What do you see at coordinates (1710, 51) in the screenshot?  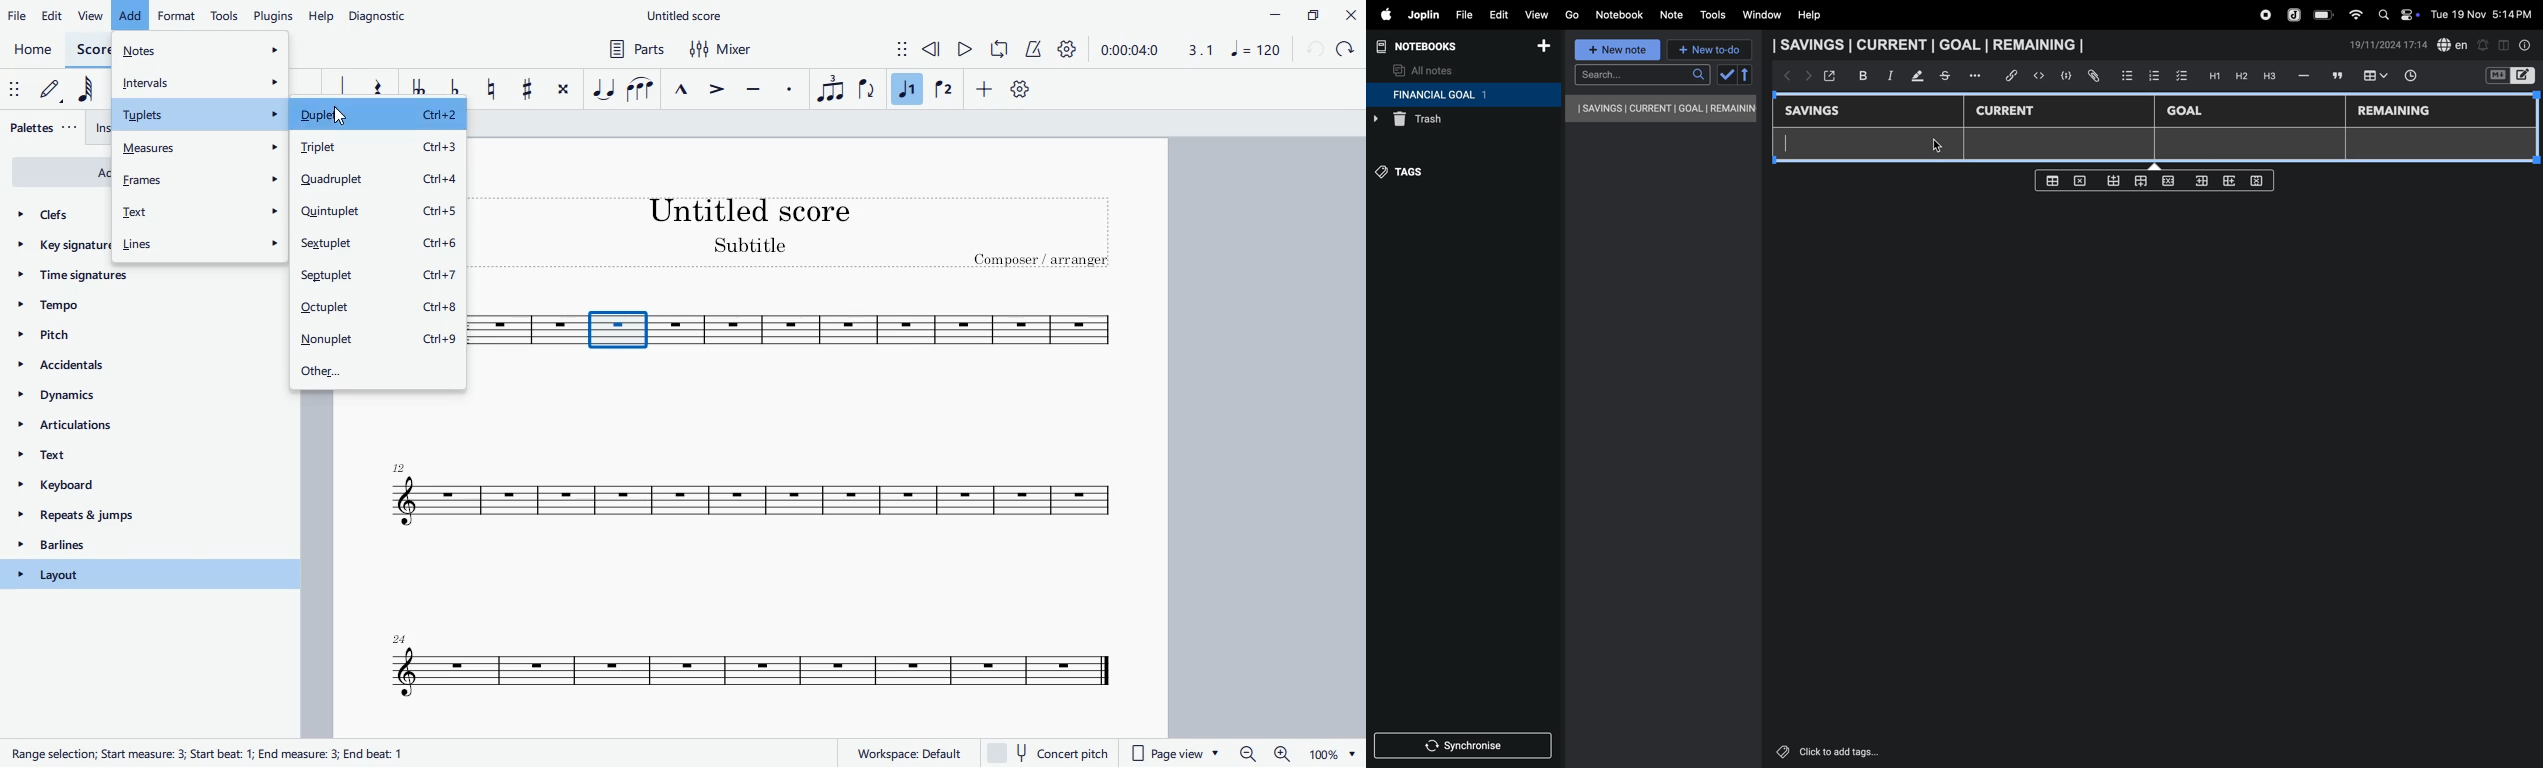 I see `new to-do` at bounding box center [1710, 51].